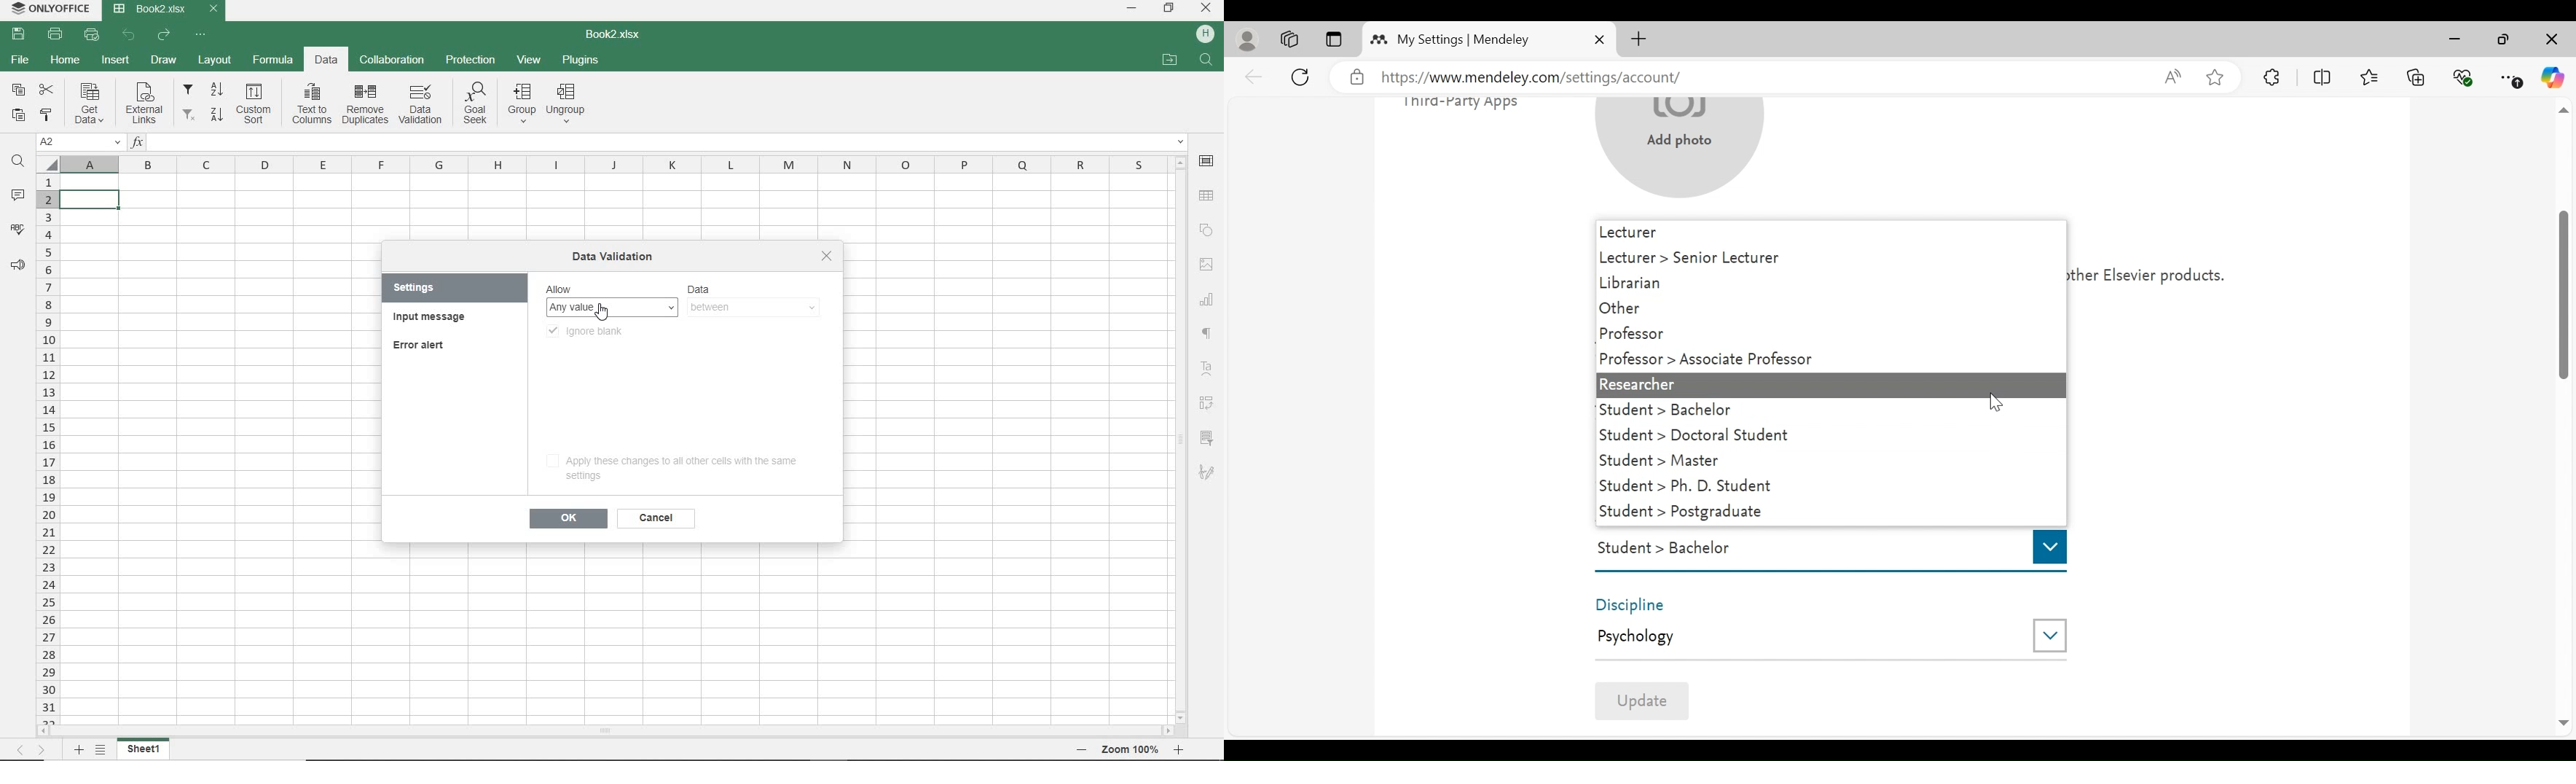  I want to click on DATA, so click(323, 61).